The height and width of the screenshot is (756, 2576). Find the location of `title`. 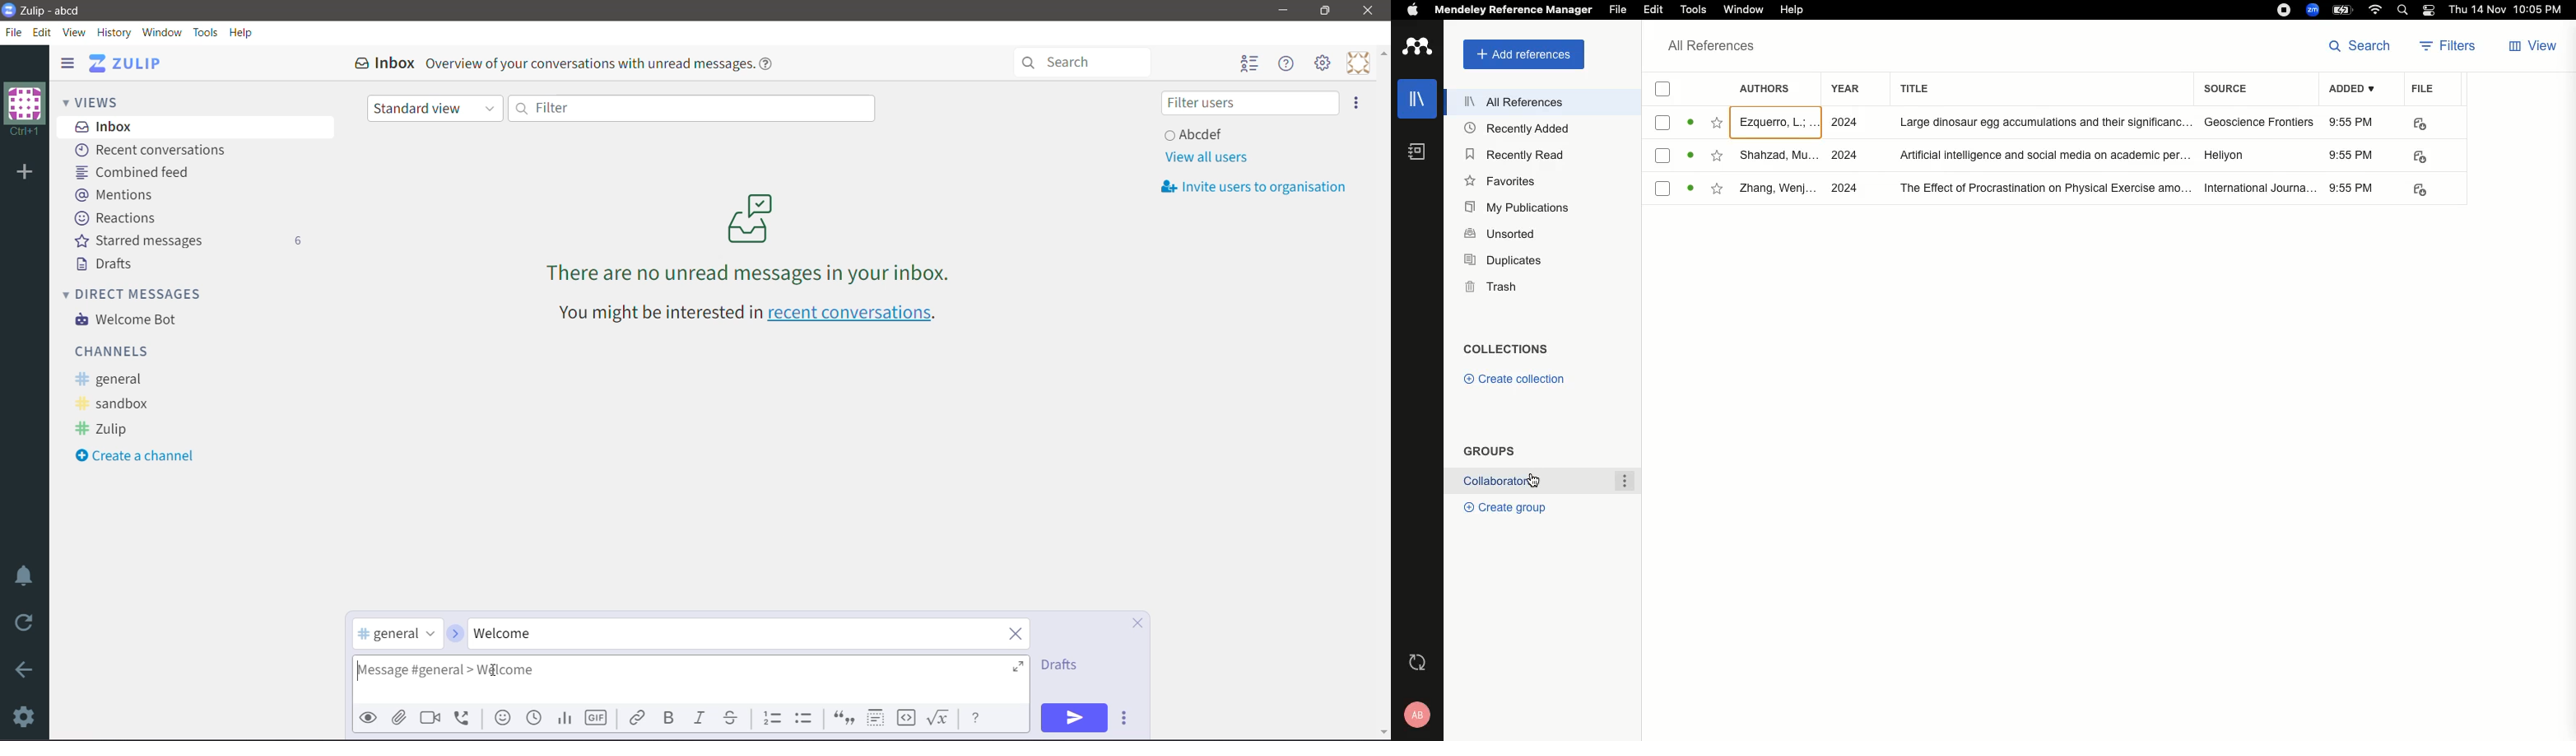

title is located at coordinates (2047, 124).